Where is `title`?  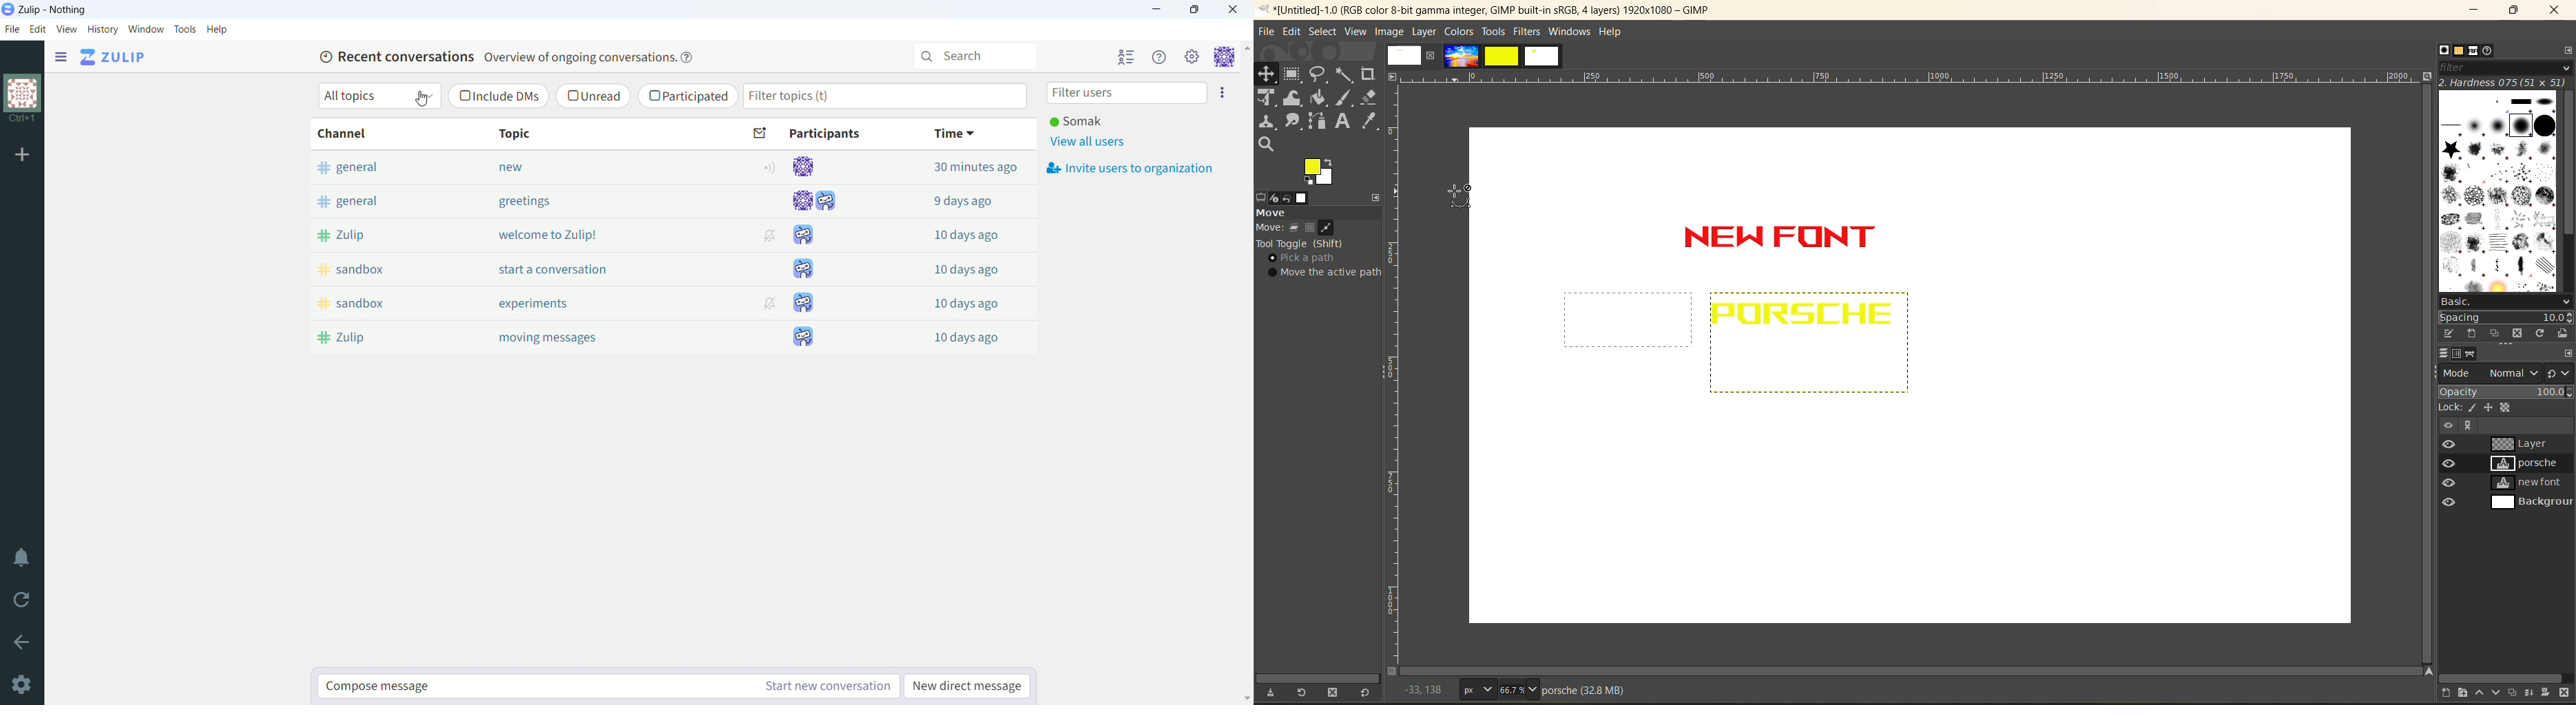 title is located at coordinates (52, 10).